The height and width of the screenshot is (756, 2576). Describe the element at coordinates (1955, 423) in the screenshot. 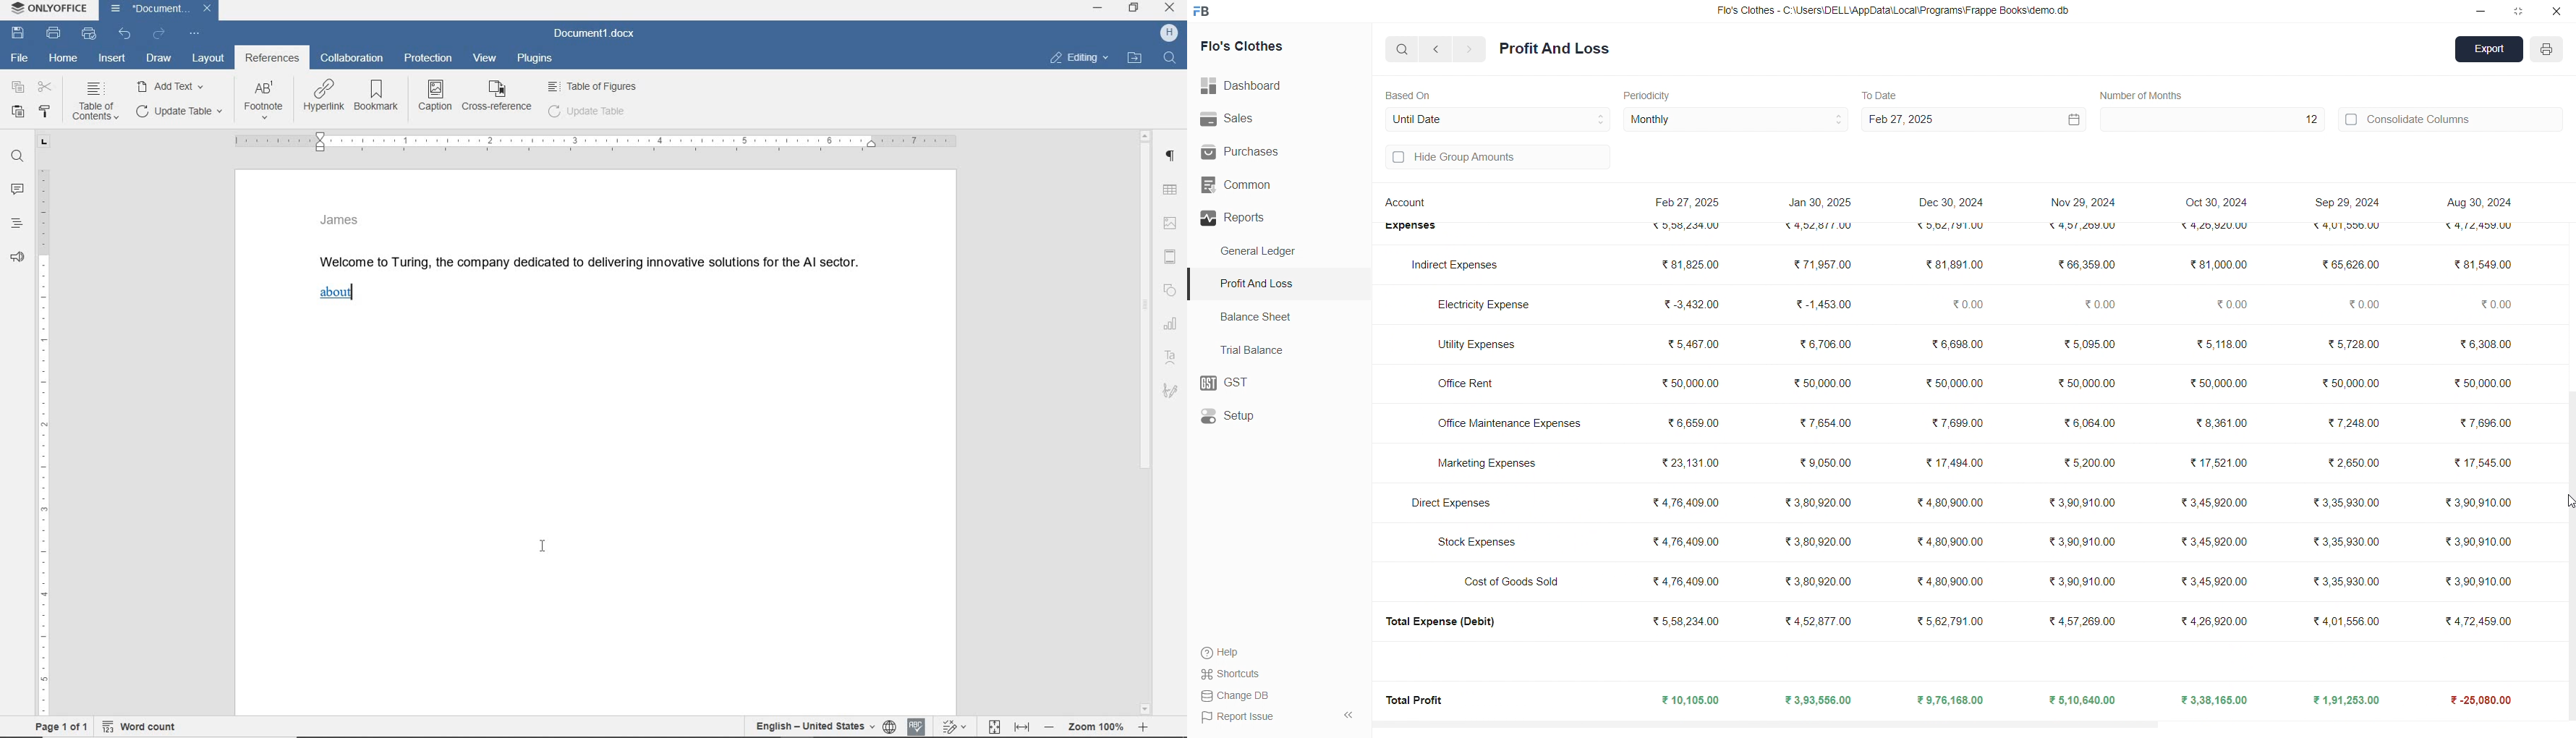

I see `₹7,699.00` at that location.